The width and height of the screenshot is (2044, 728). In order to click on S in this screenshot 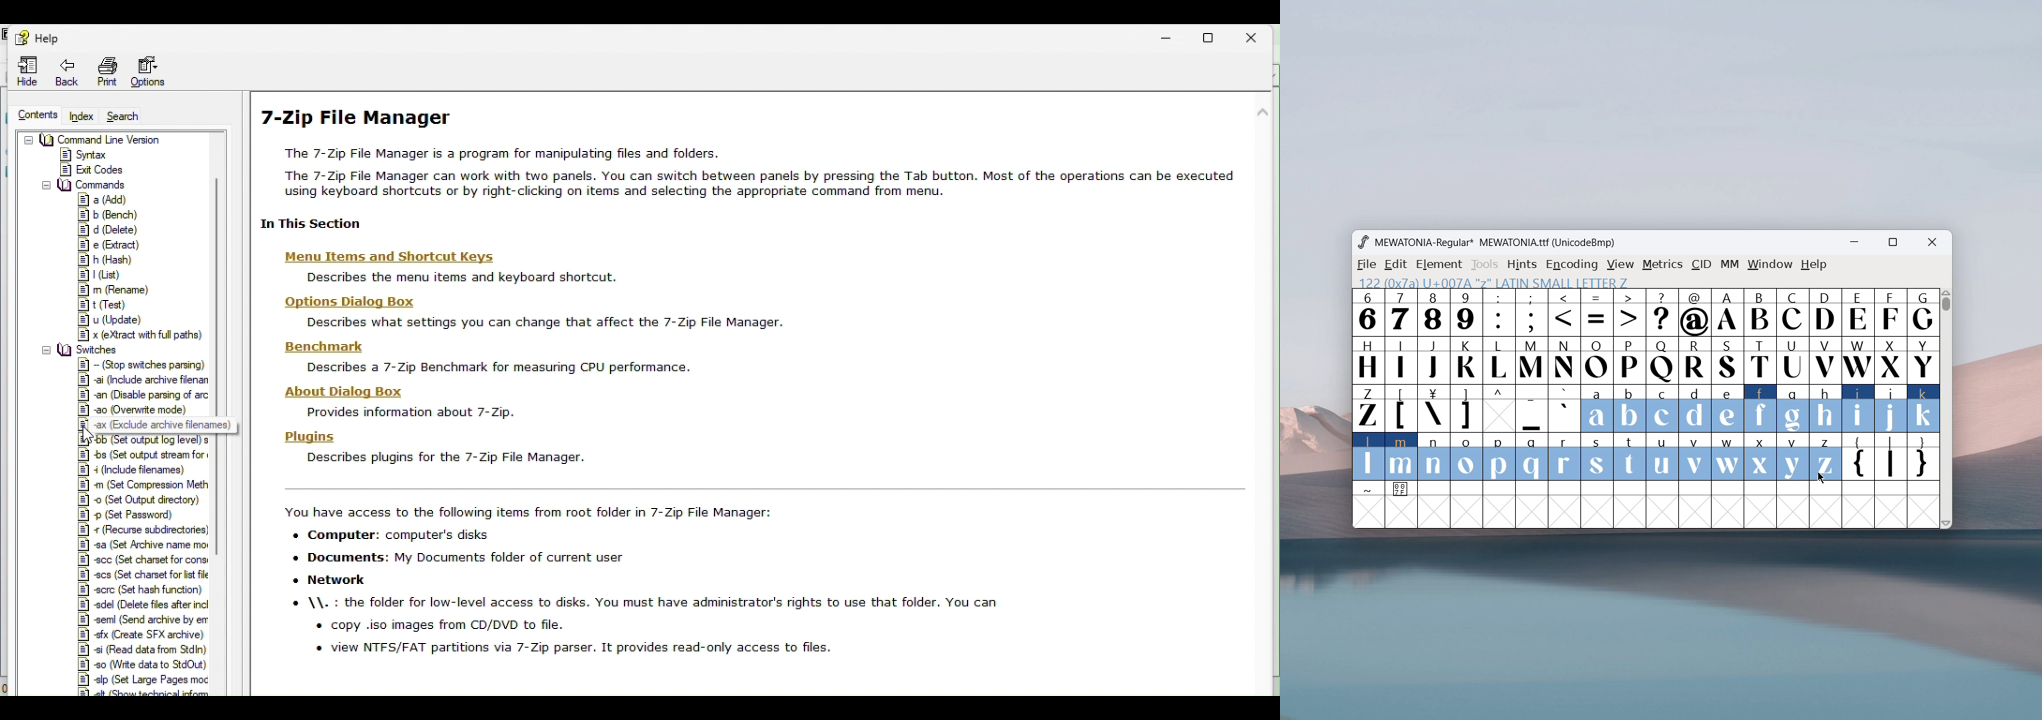, I will do `click(1728, 361)`.